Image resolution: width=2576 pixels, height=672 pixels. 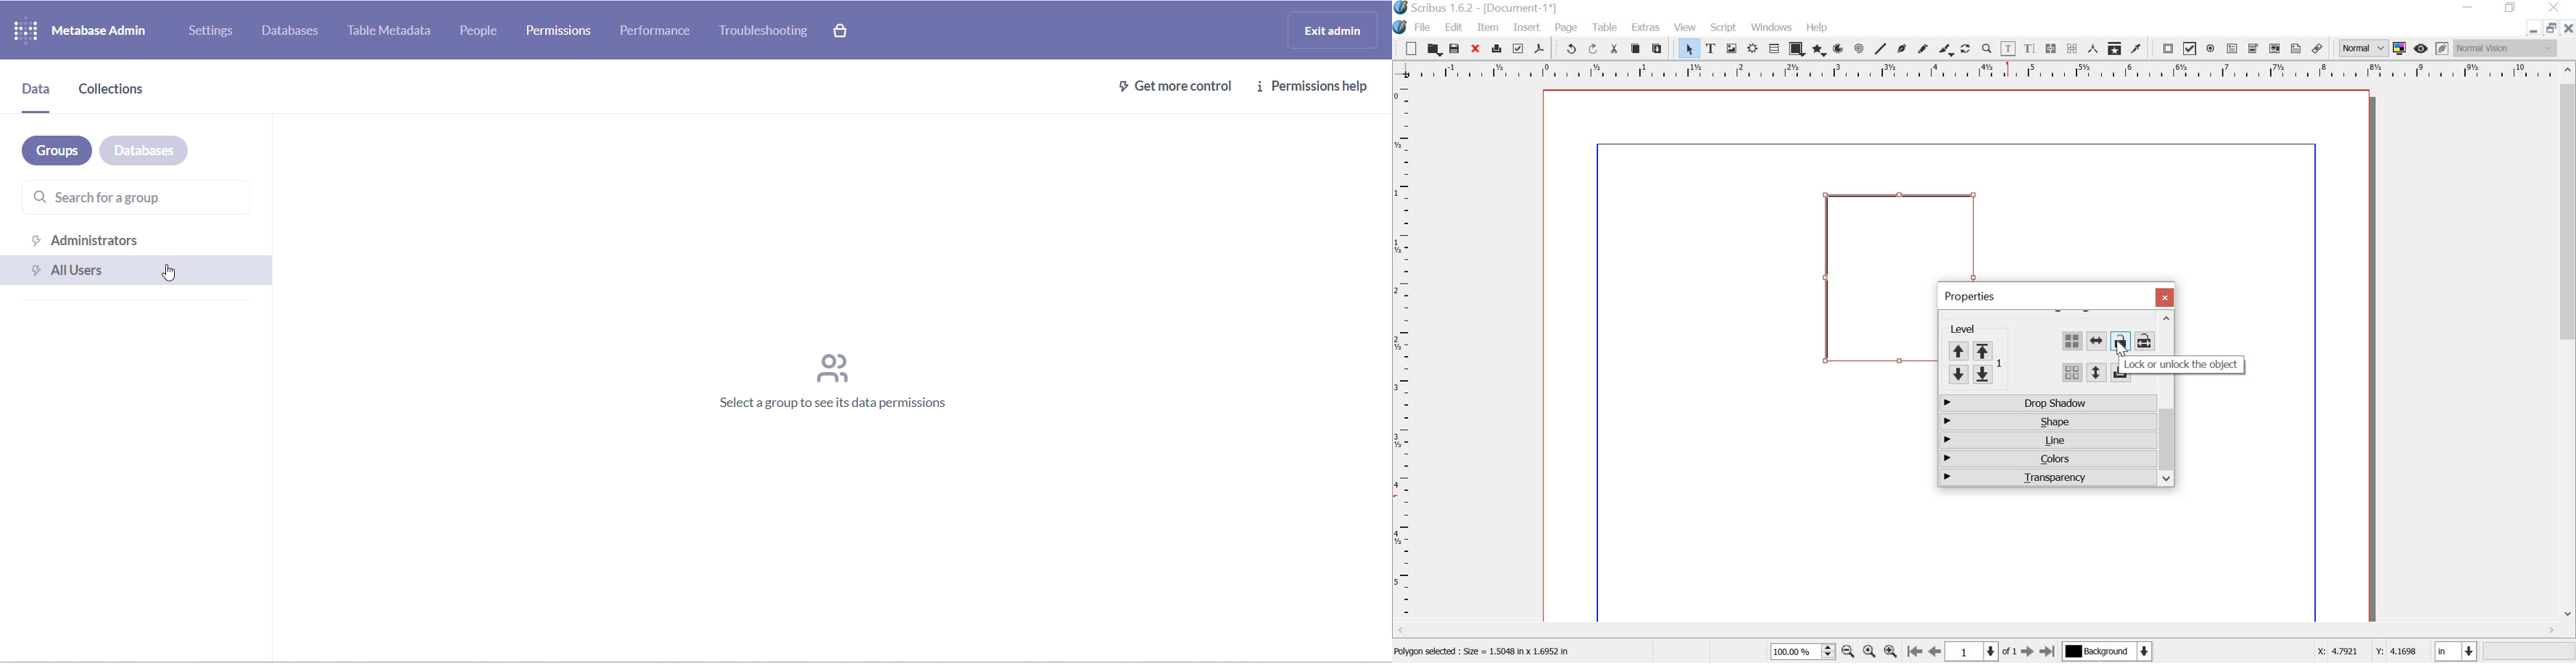 What do you see at coordinates (1947, 51) in the screenshot?
I see `calligraphic line` at bounding box center [1947, 51].